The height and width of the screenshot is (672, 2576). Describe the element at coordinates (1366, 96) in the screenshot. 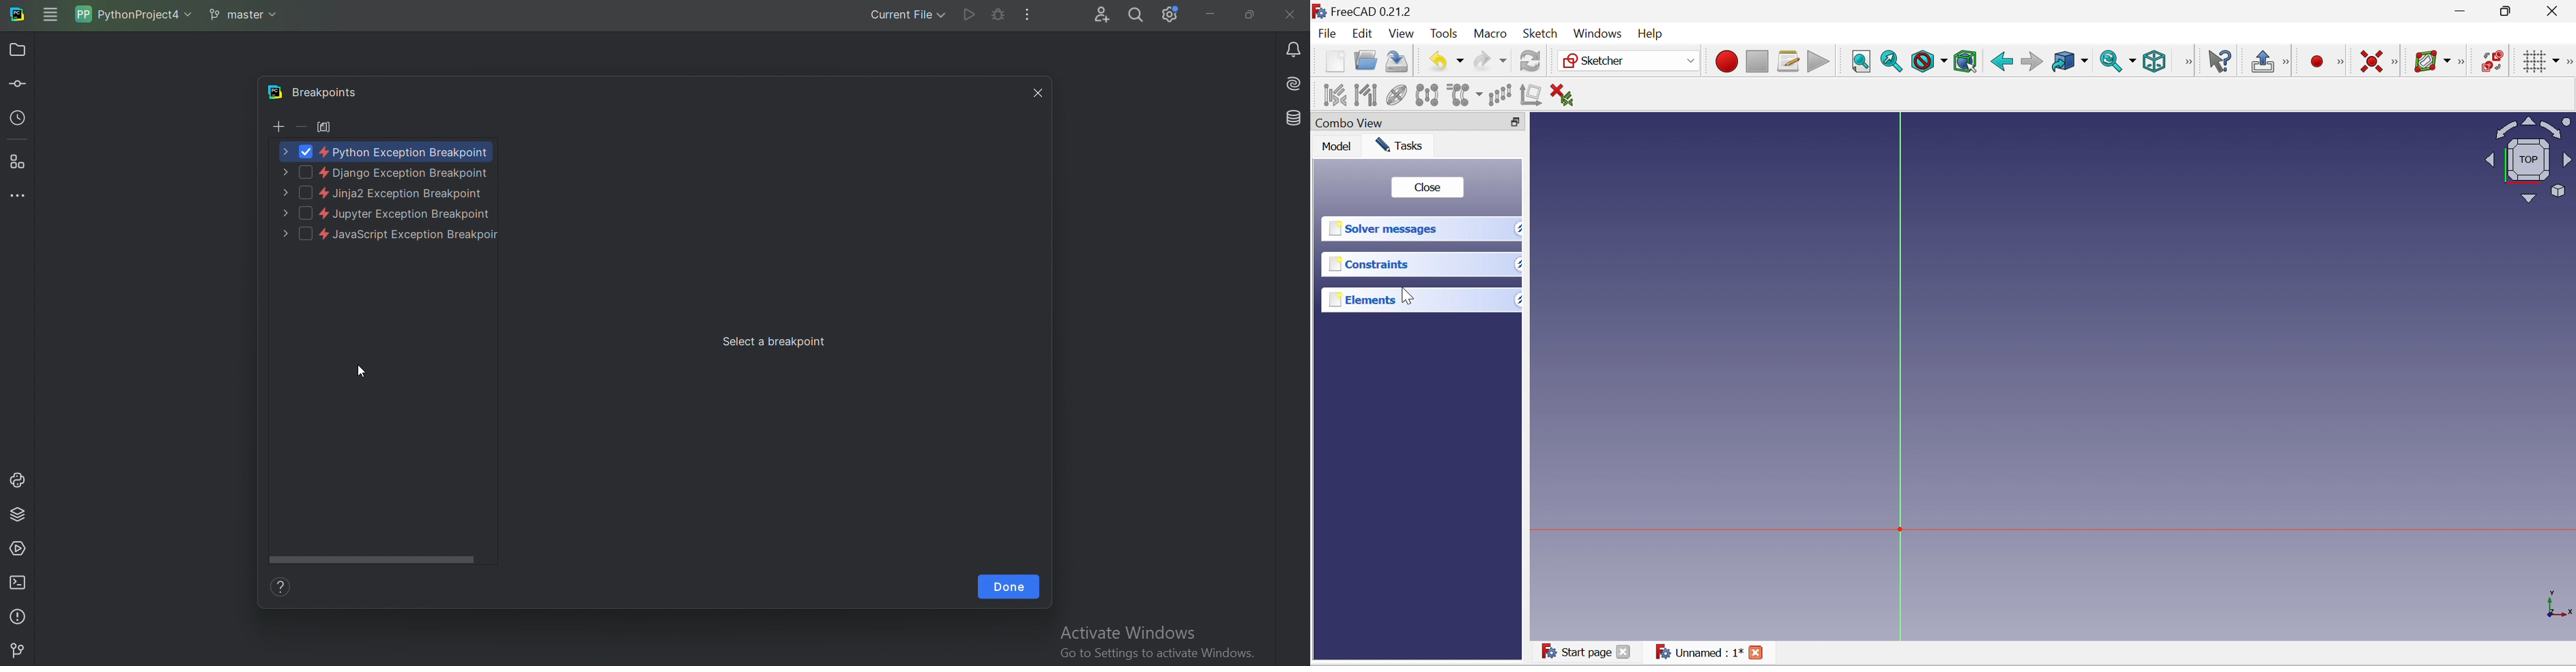

I see `Select associated geometry` at that location.